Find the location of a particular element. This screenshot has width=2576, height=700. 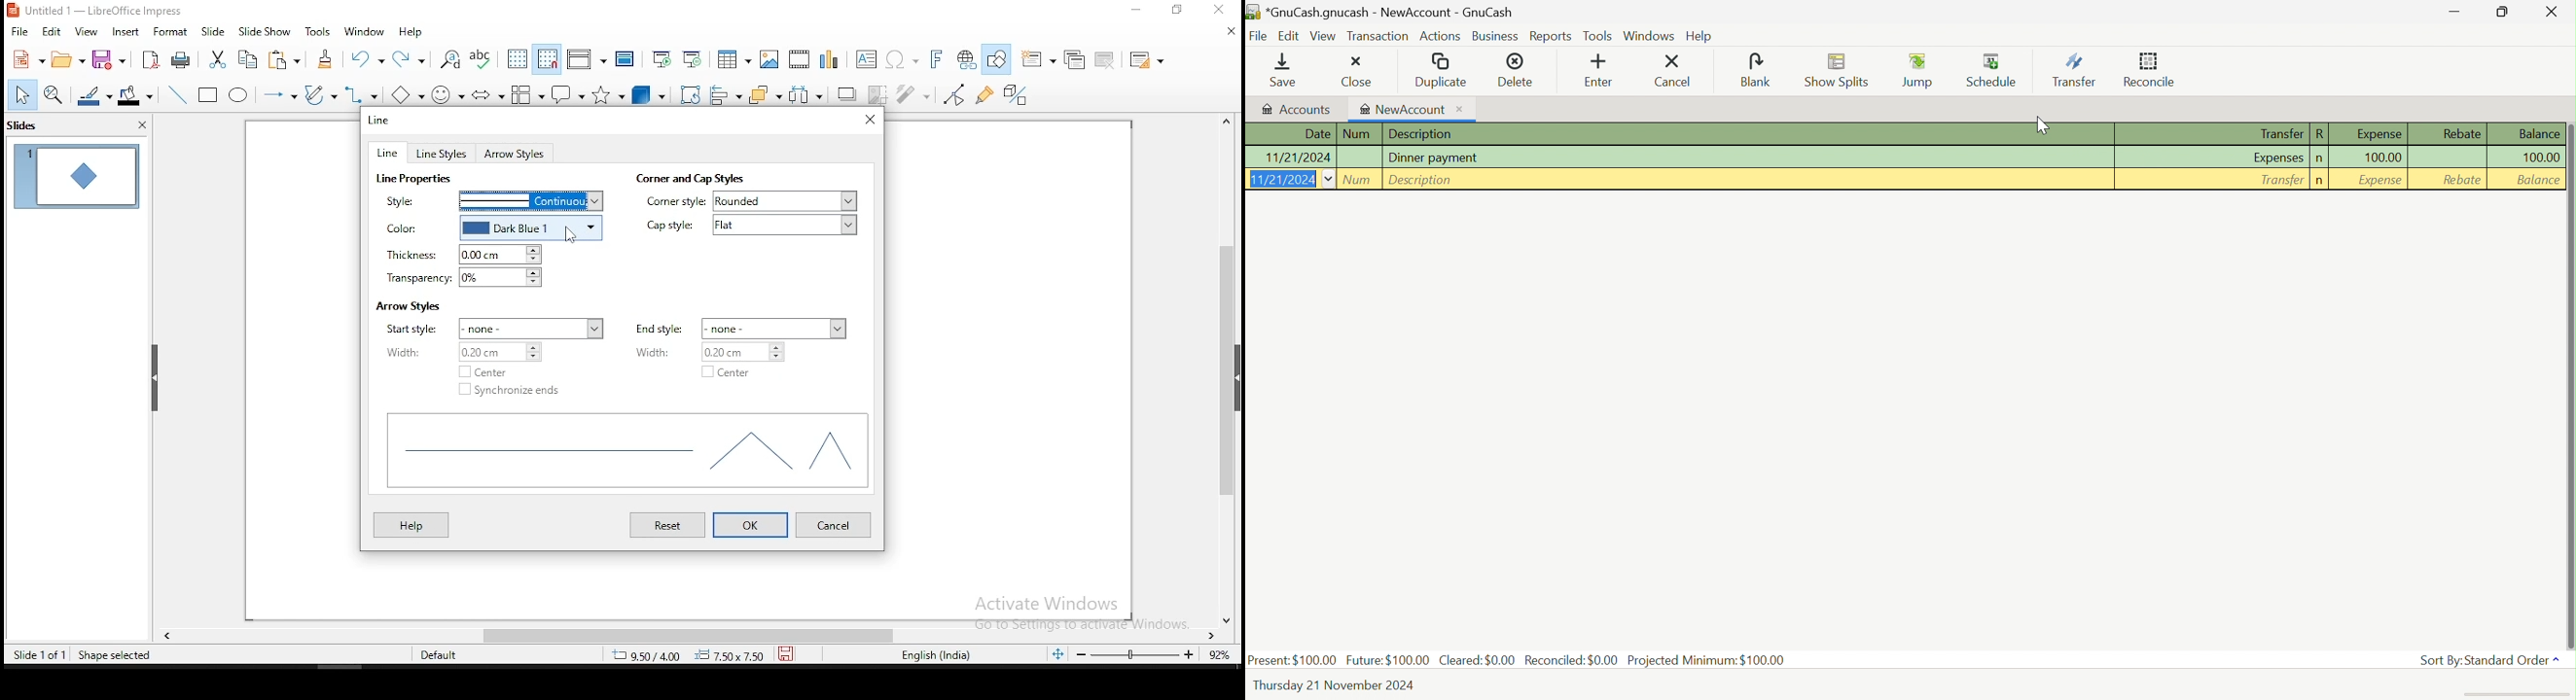

shape selected is located at coordinates (115, 653).